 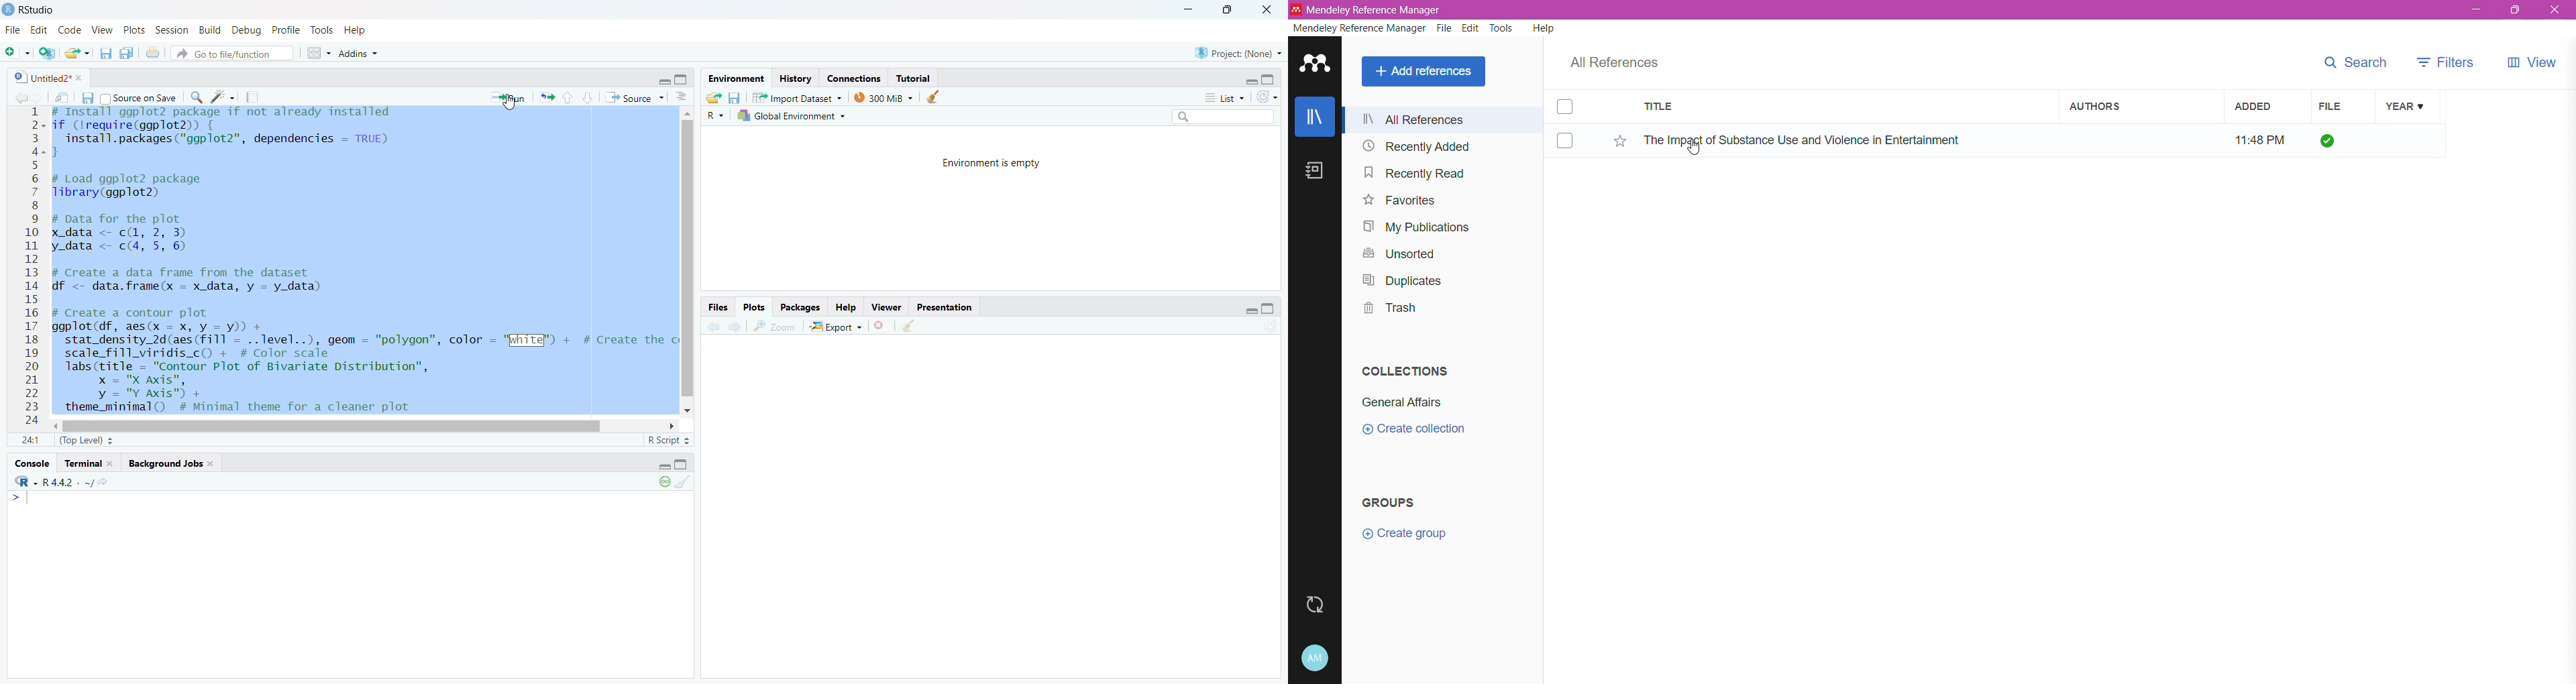 I want to click on cursor, so click(x=1694, y=152).